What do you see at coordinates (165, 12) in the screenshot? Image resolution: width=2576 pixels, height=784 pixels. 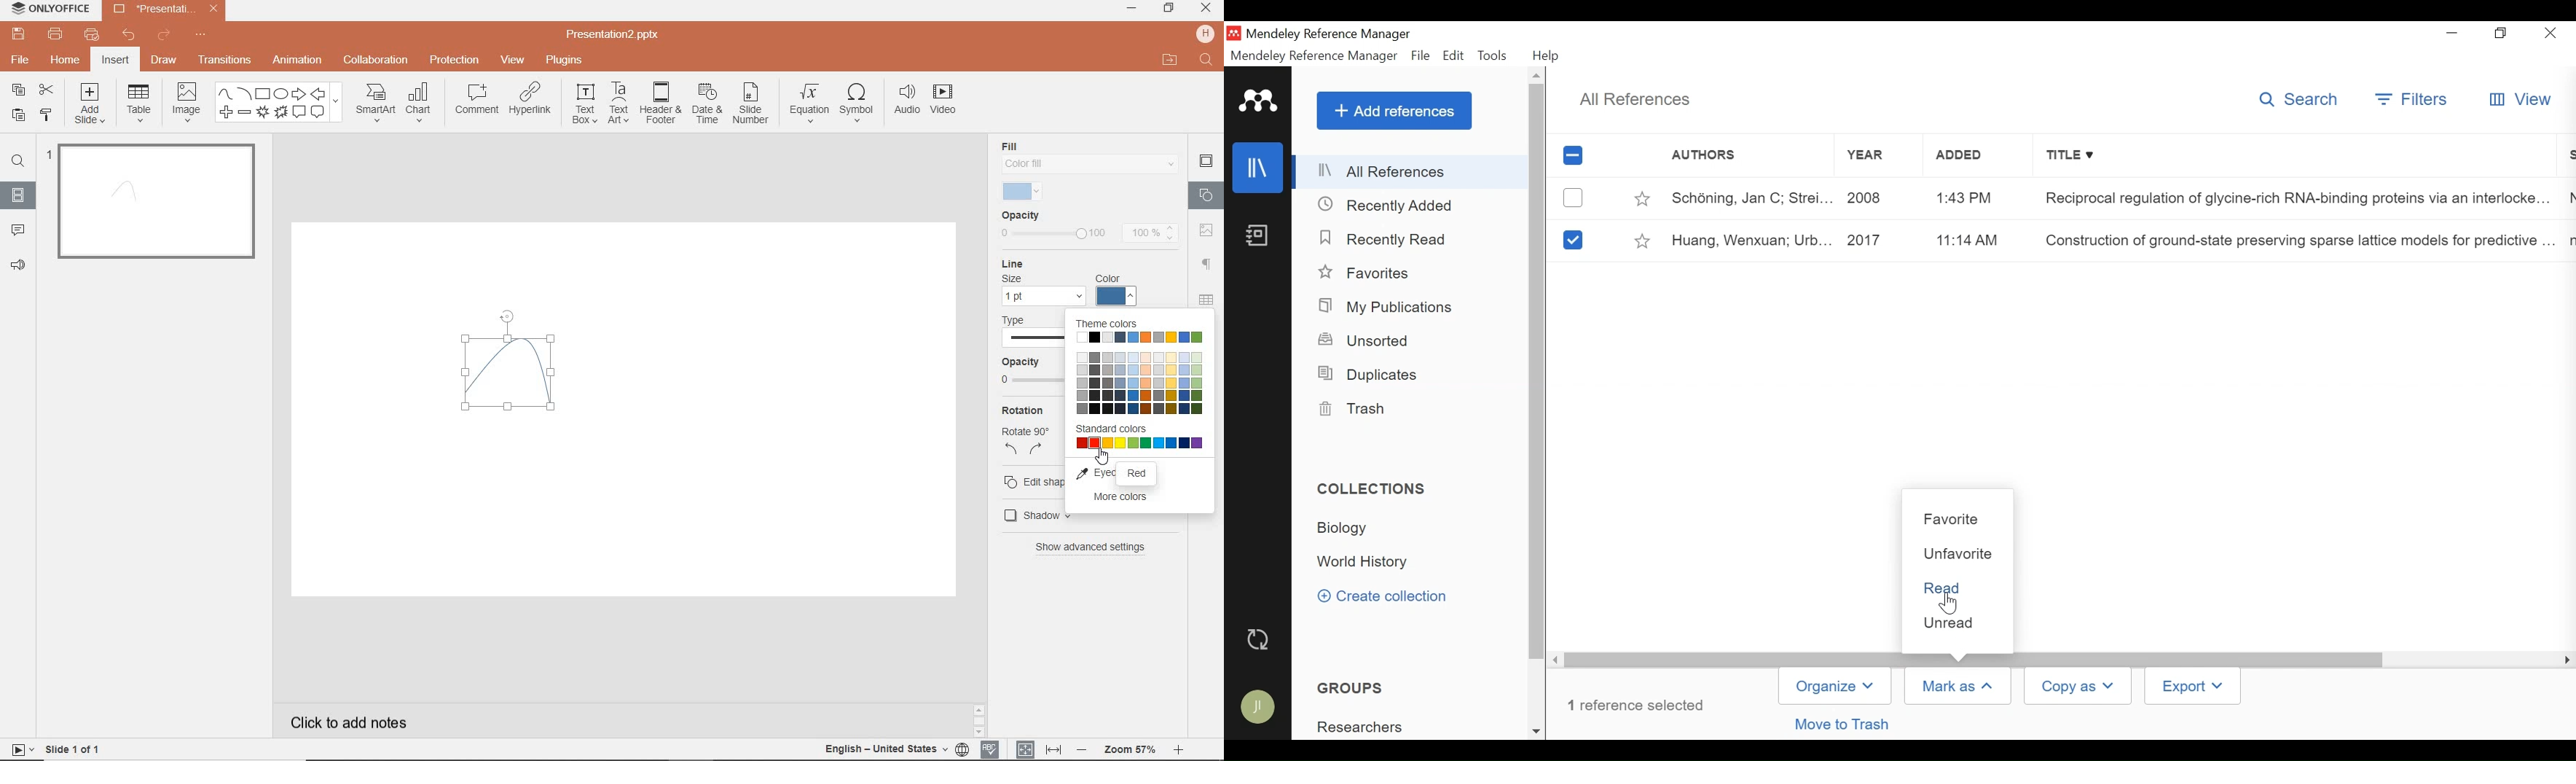 I see `Presentation2.pptx` at bounding box center [165, 12].